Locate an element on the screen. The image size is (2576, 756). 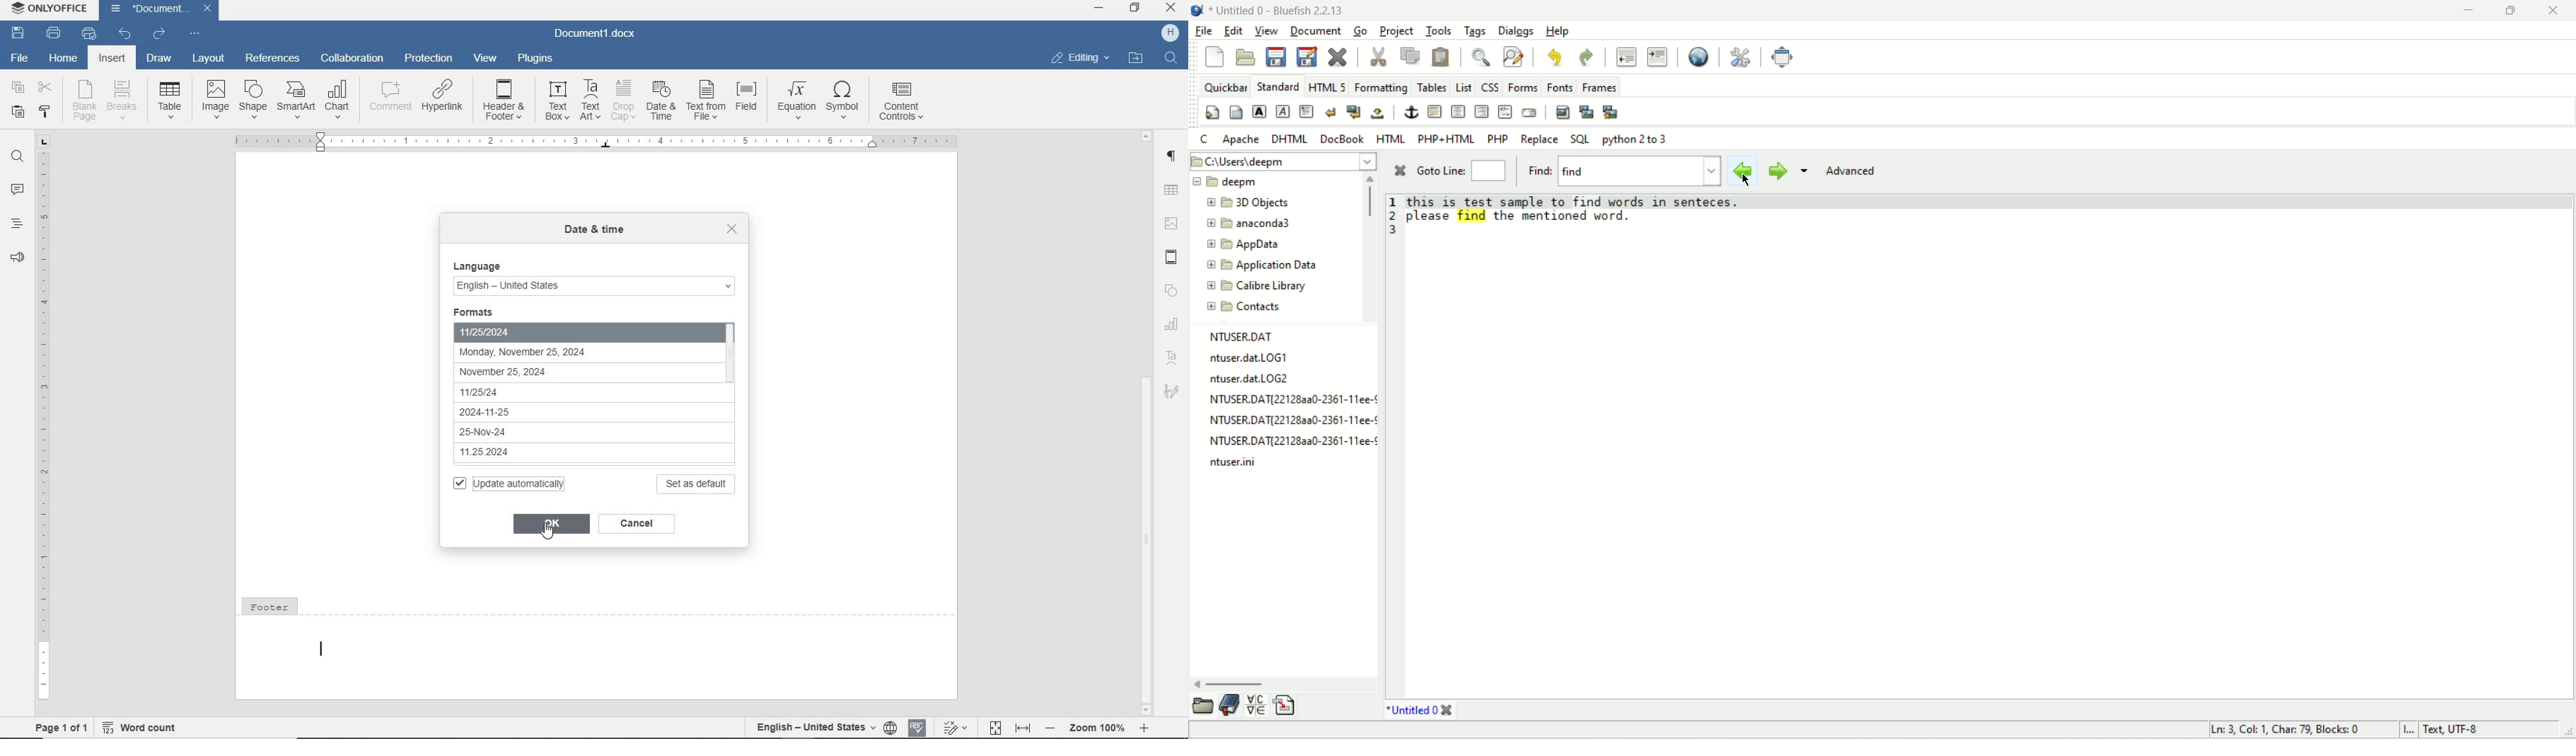
25-Nov-24 is located at coordinates (540, 432).